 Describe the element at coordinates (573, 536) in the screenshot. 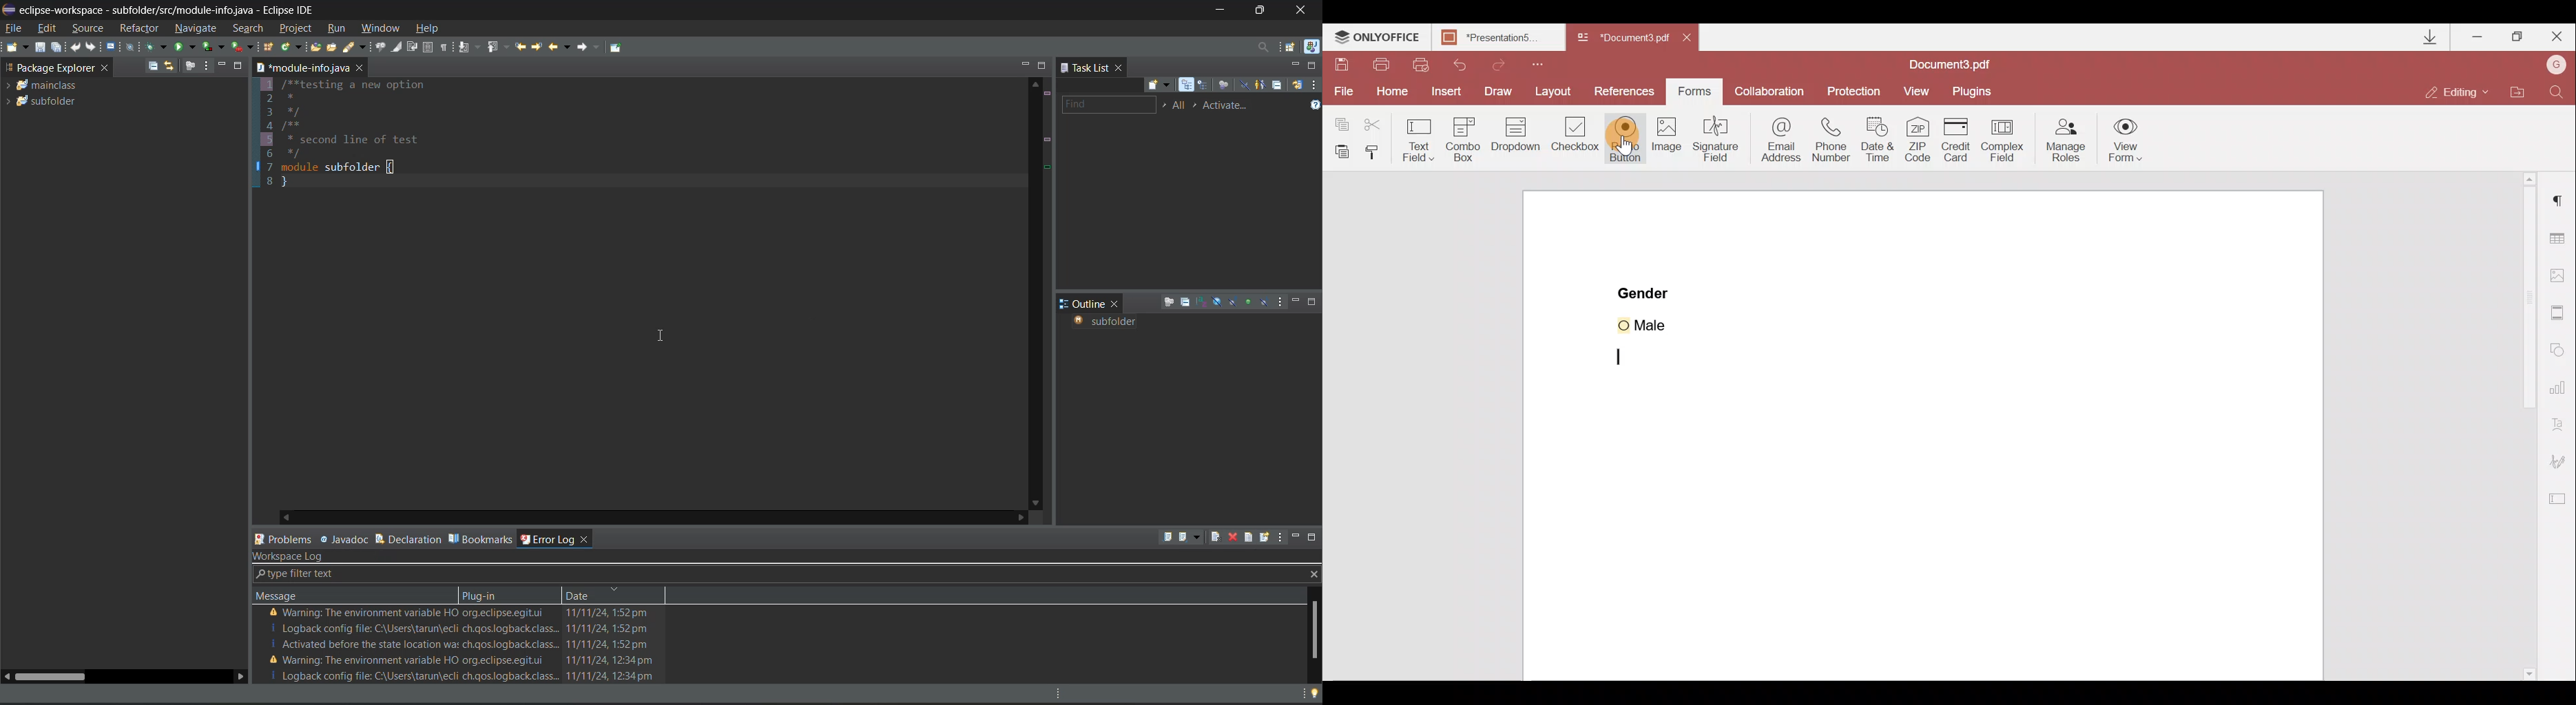

I see `error log` at that location.